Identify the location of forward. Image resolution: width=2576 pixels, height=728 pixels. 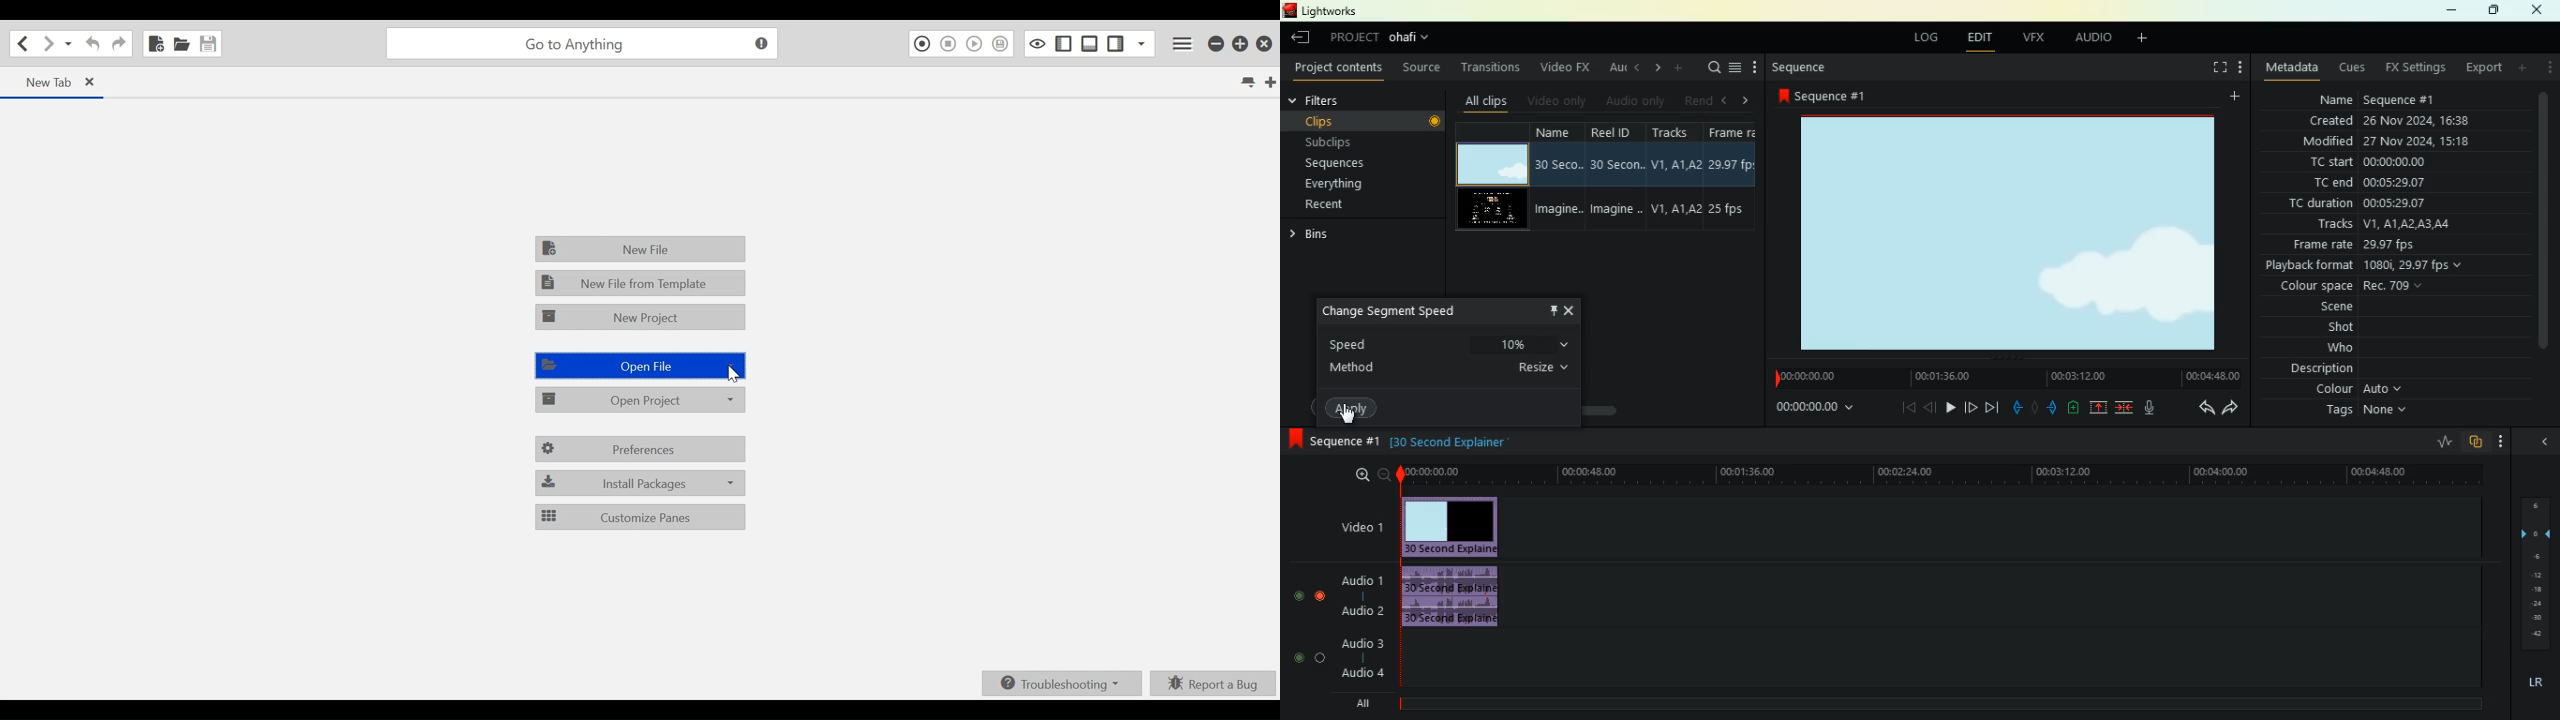
(1993, 407).